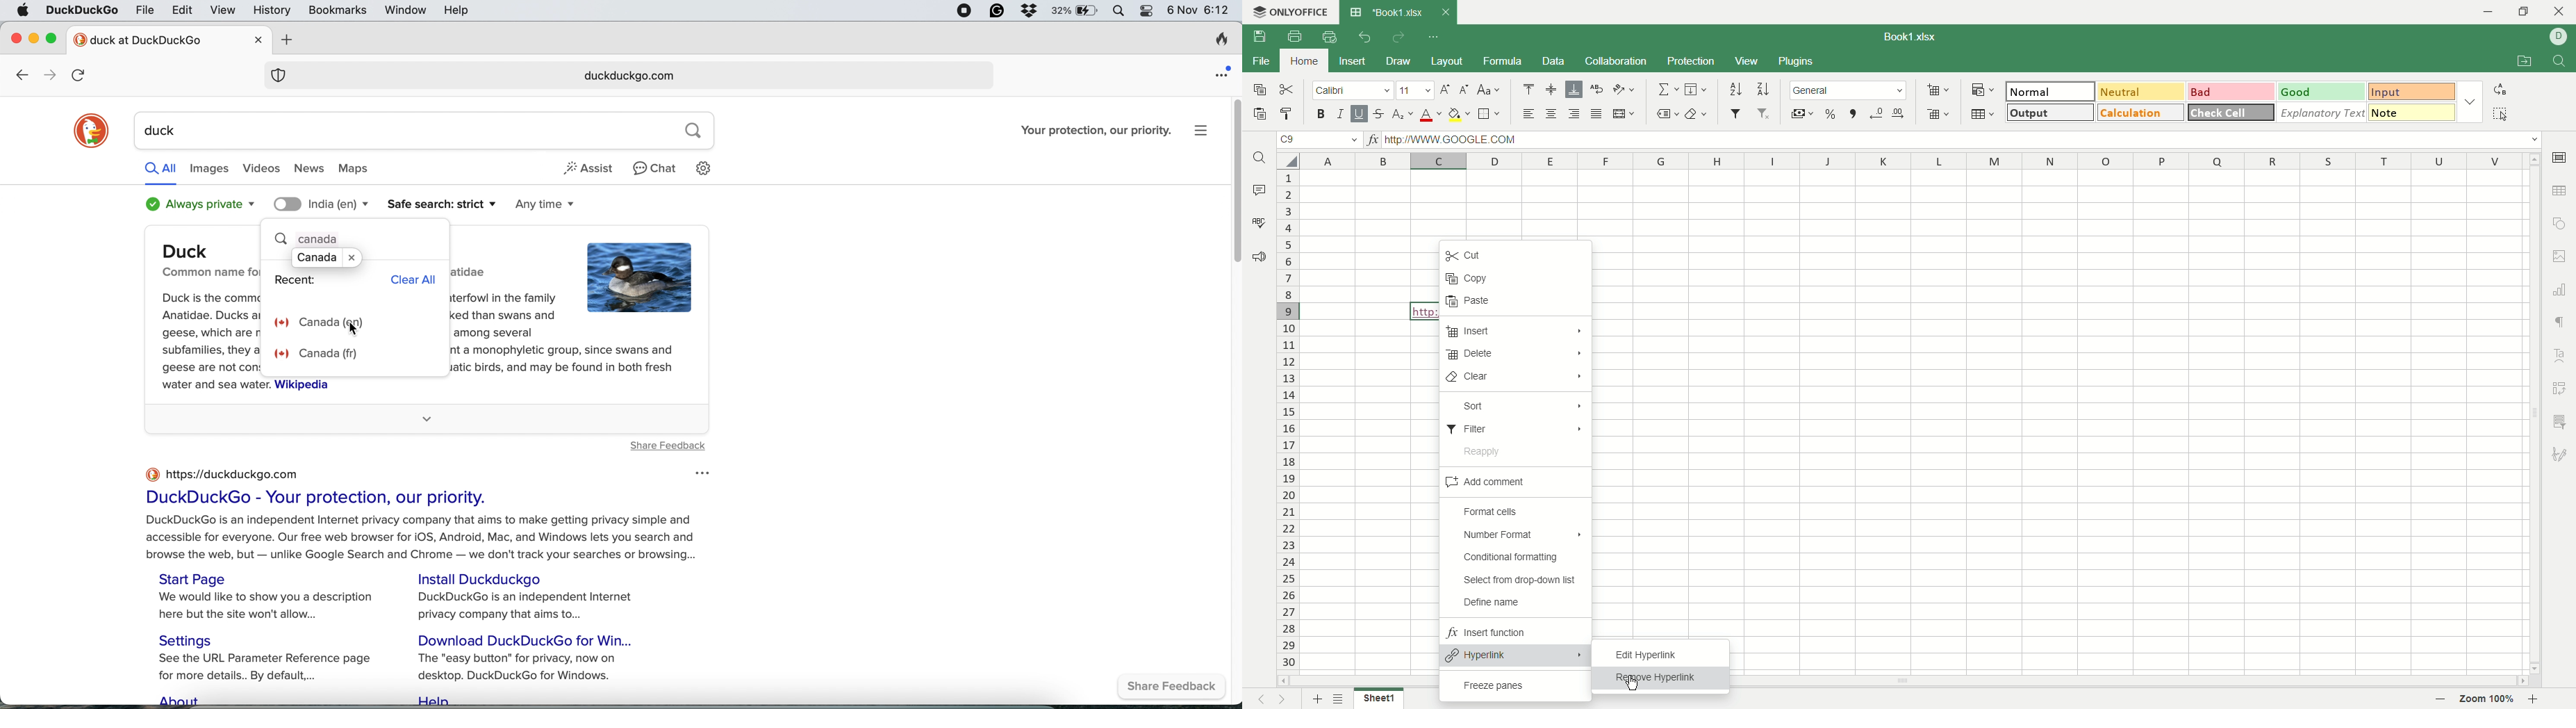  What do you see at coordinates (2560, 320) in the screenshot?
I see `paragraph settings` at bounding box center [2560, 320].